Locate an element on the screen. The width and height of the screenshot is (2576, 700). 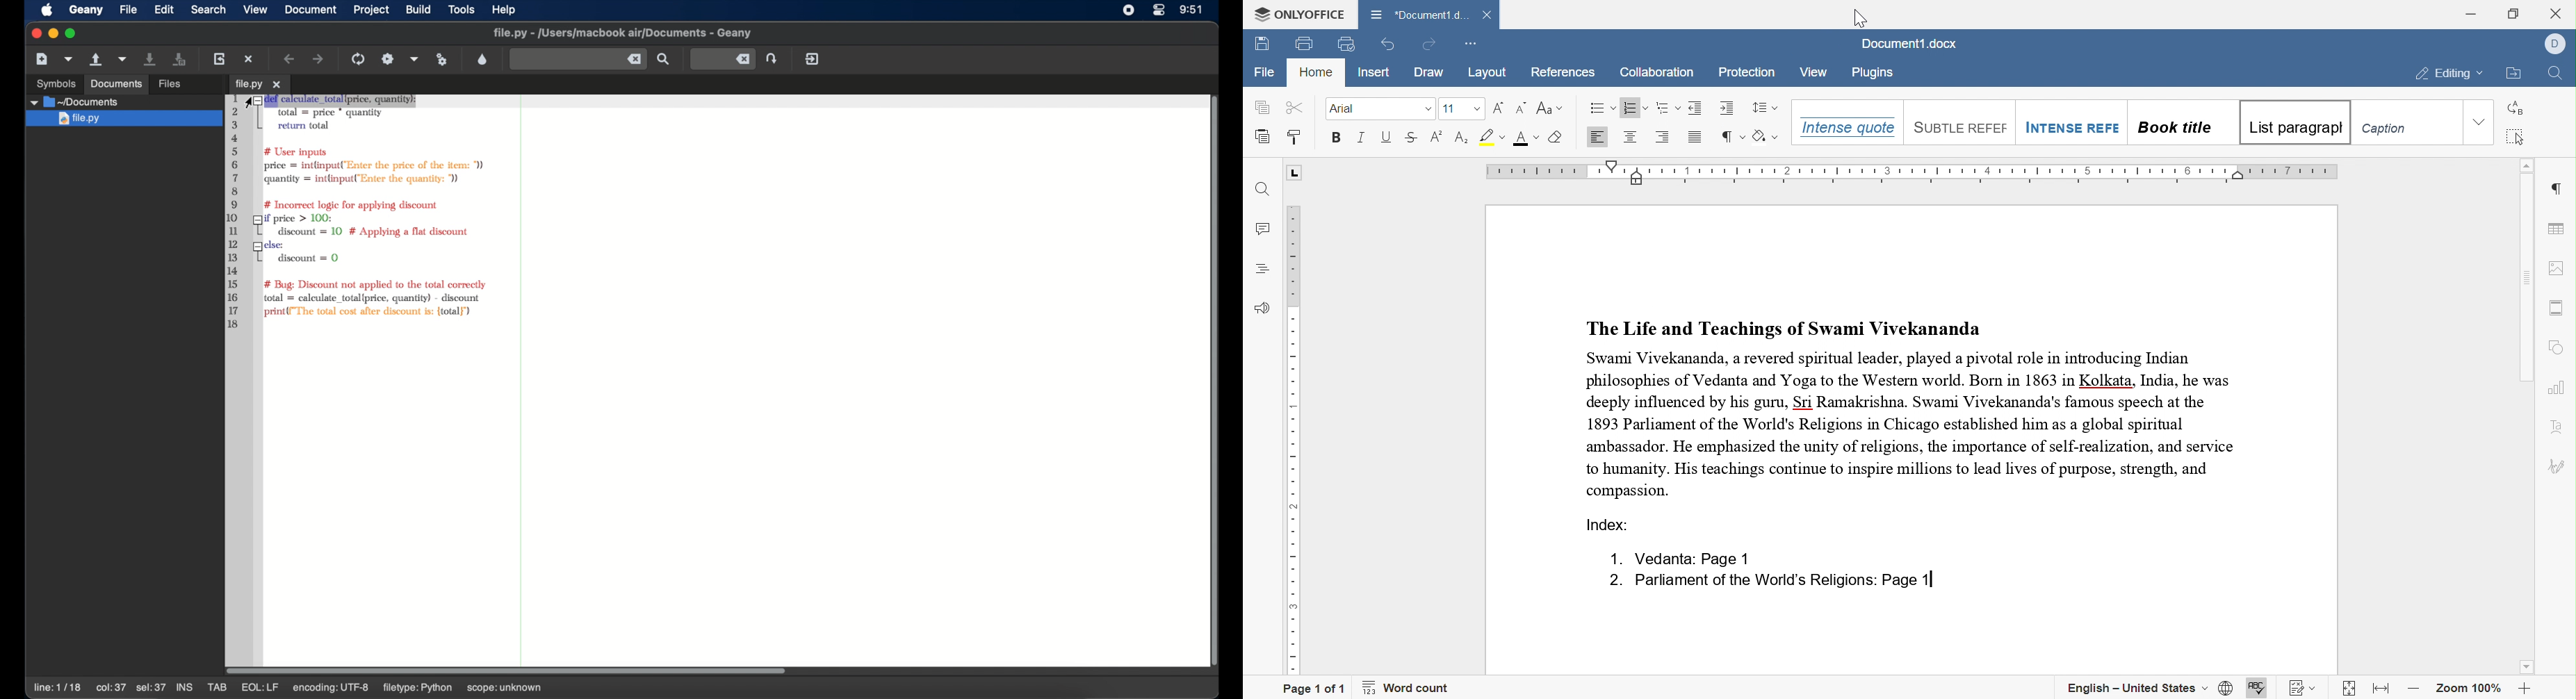
arial is located at coordinates (1346, 108).